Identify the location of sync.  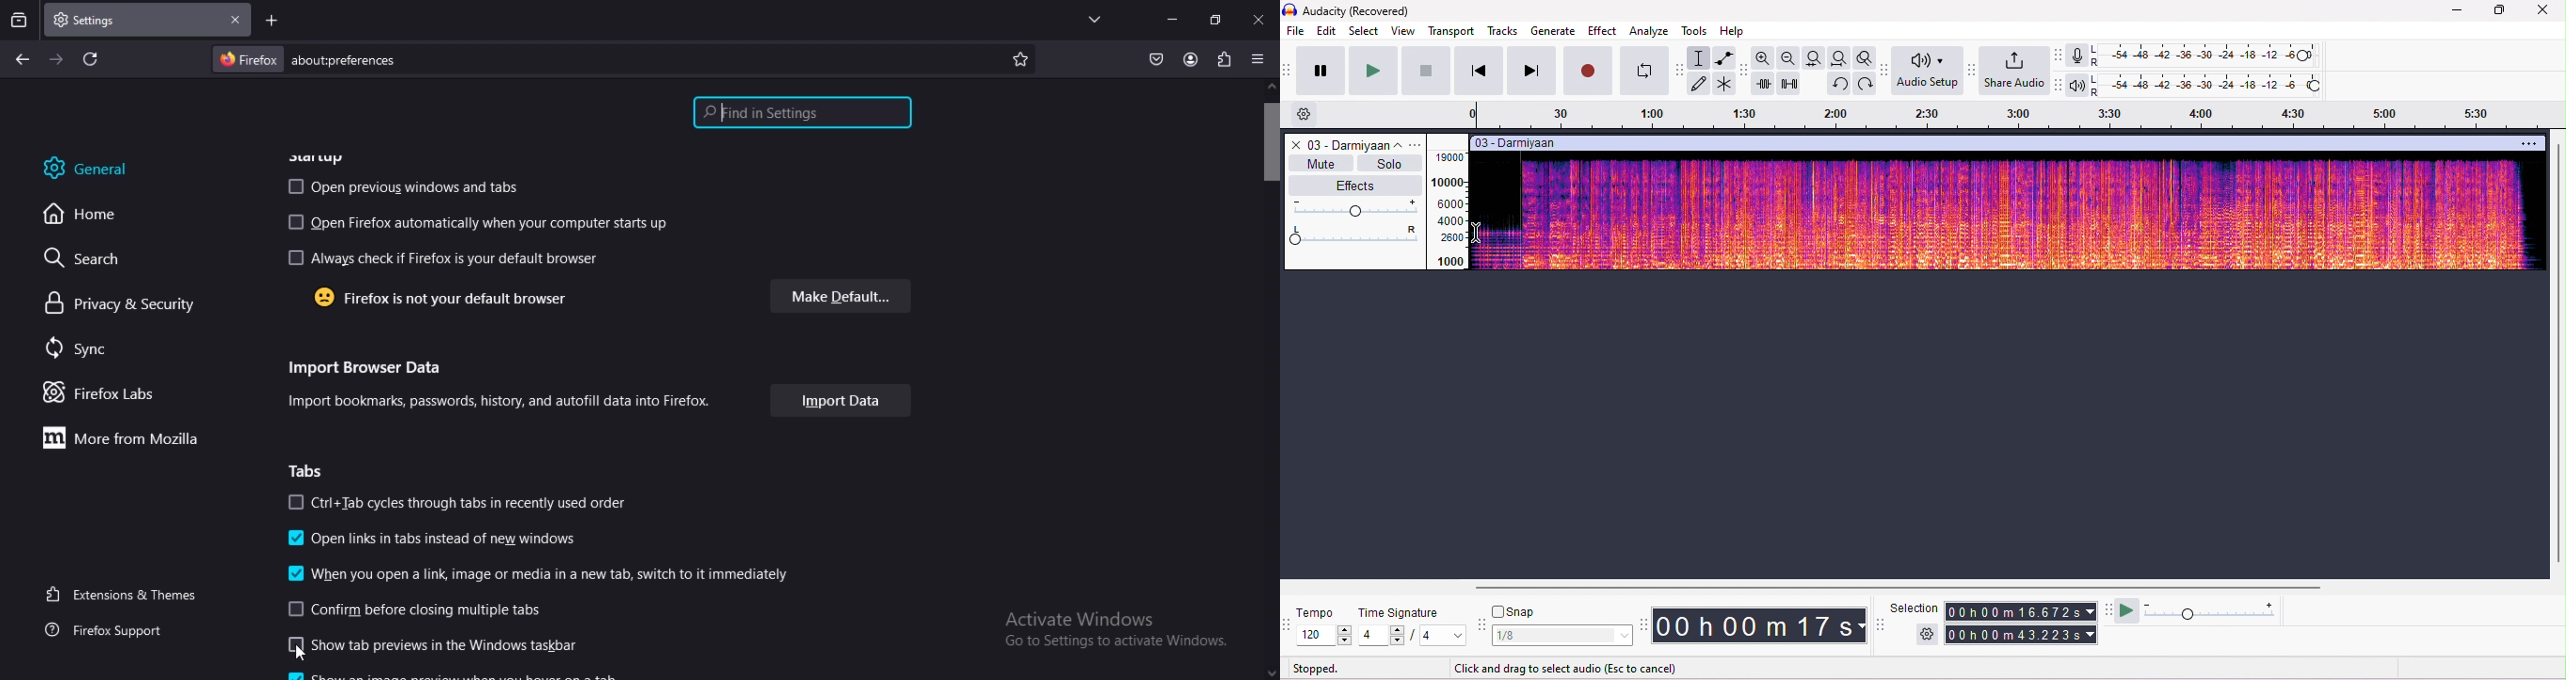
(78, 351).